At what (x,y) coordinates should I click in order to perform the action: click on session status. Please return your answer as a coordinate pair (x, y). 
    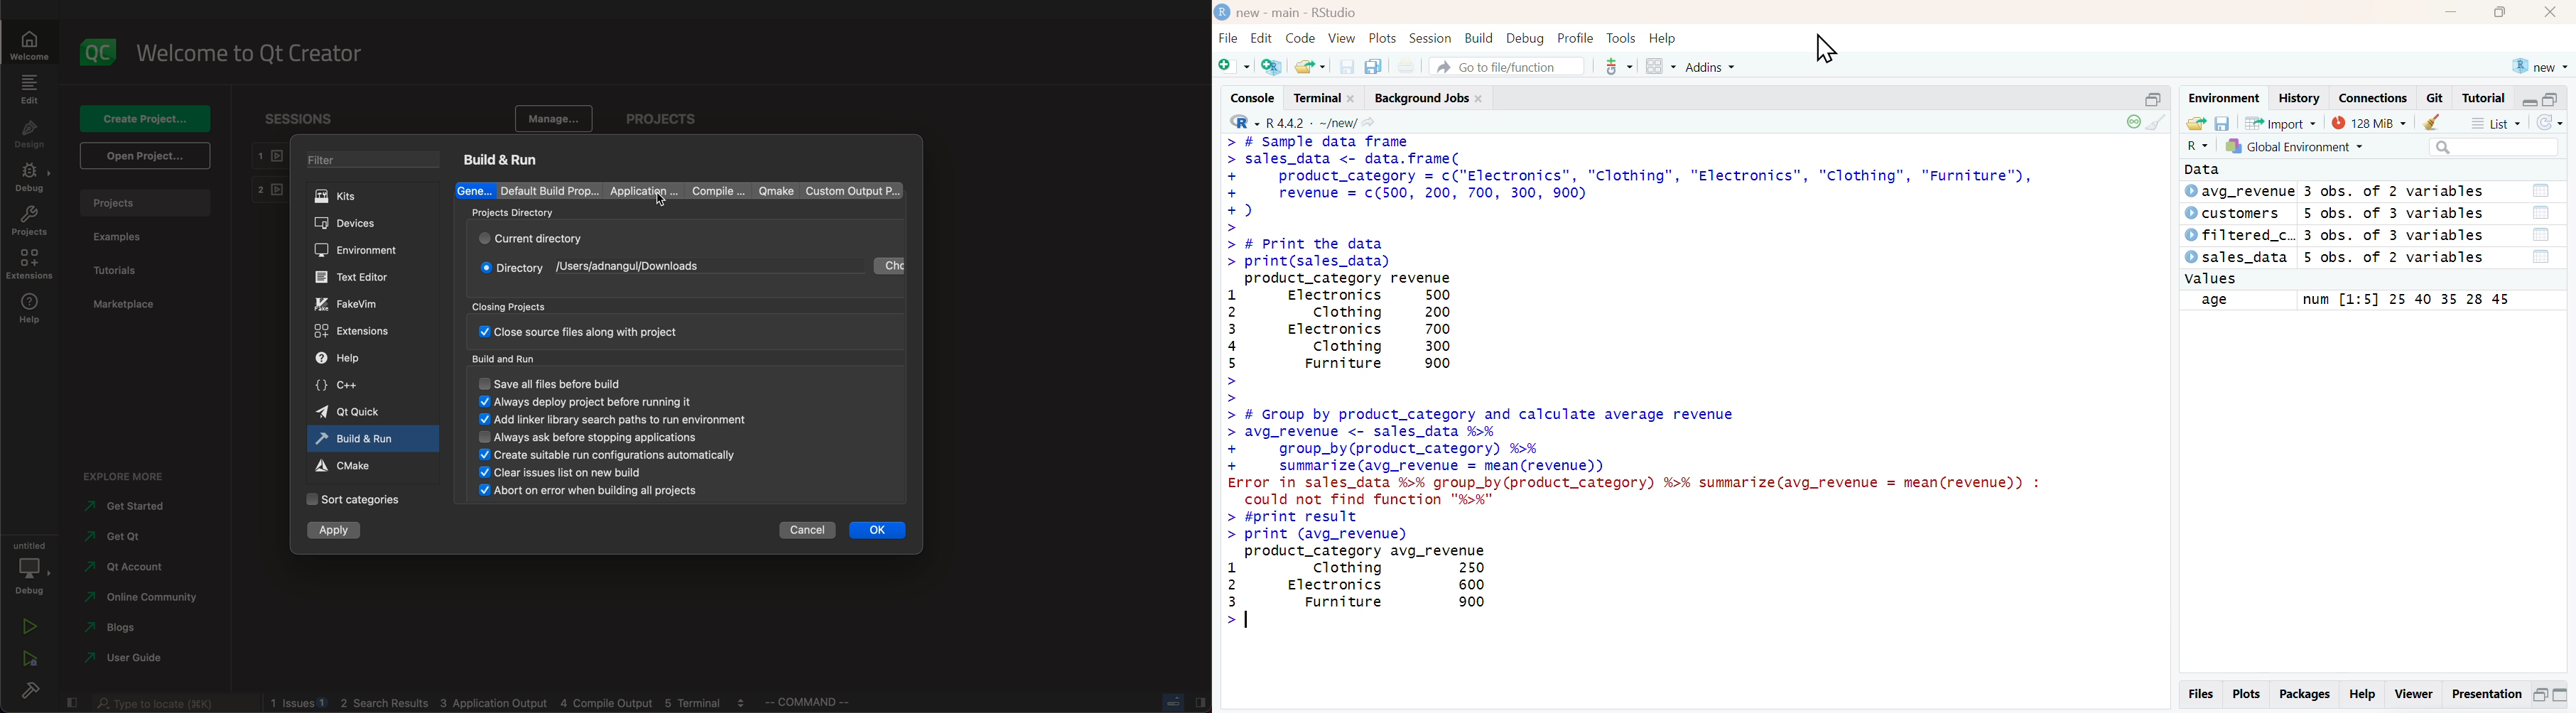
    Looking at the image, I should click on (2132, 122).